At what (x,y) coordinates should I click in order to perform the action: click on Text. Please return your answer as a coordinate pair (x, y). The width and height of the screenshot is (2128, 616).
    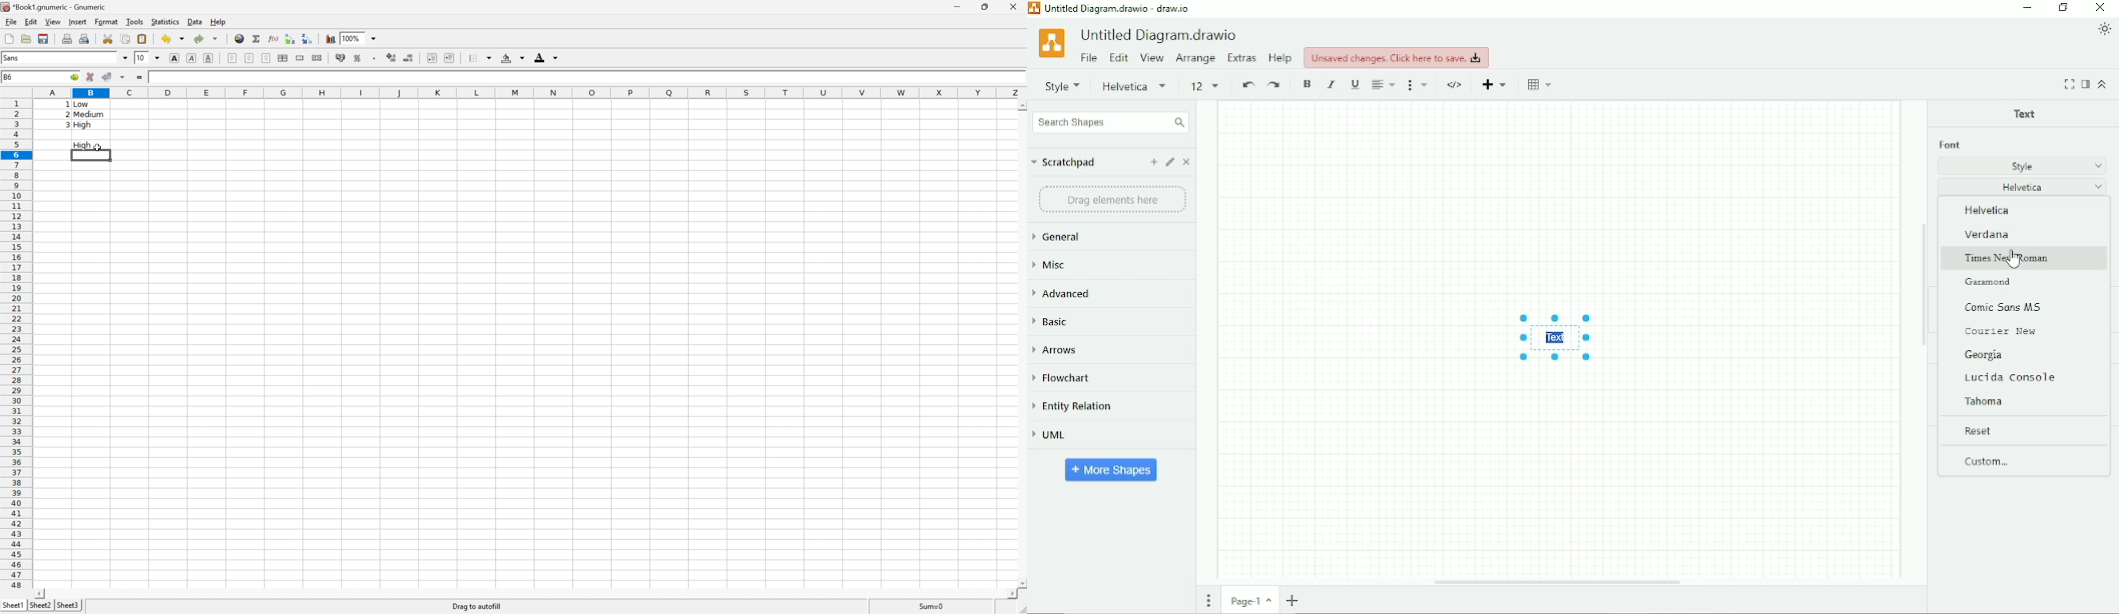
    Looking at the image, I should click on (2025, 113).